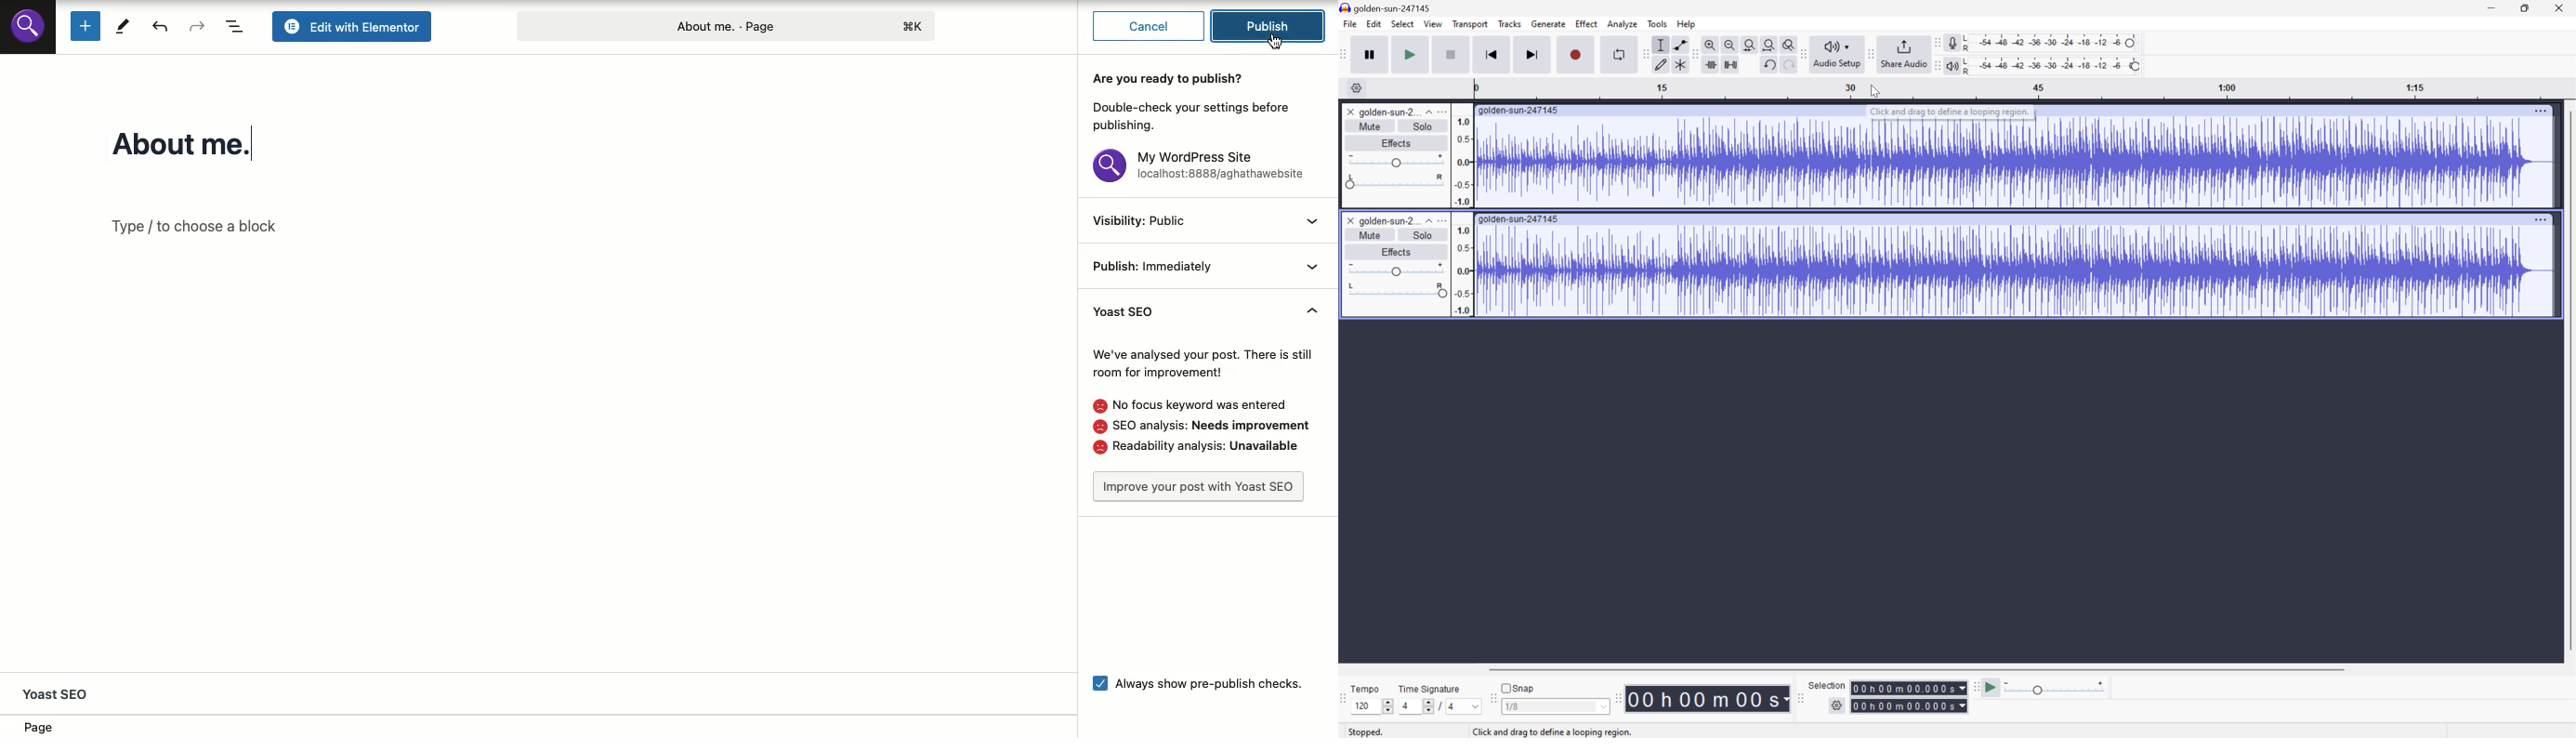  Describe the element at coordinates (1394, 162) in the screenshot. I see `Slider` at that location.